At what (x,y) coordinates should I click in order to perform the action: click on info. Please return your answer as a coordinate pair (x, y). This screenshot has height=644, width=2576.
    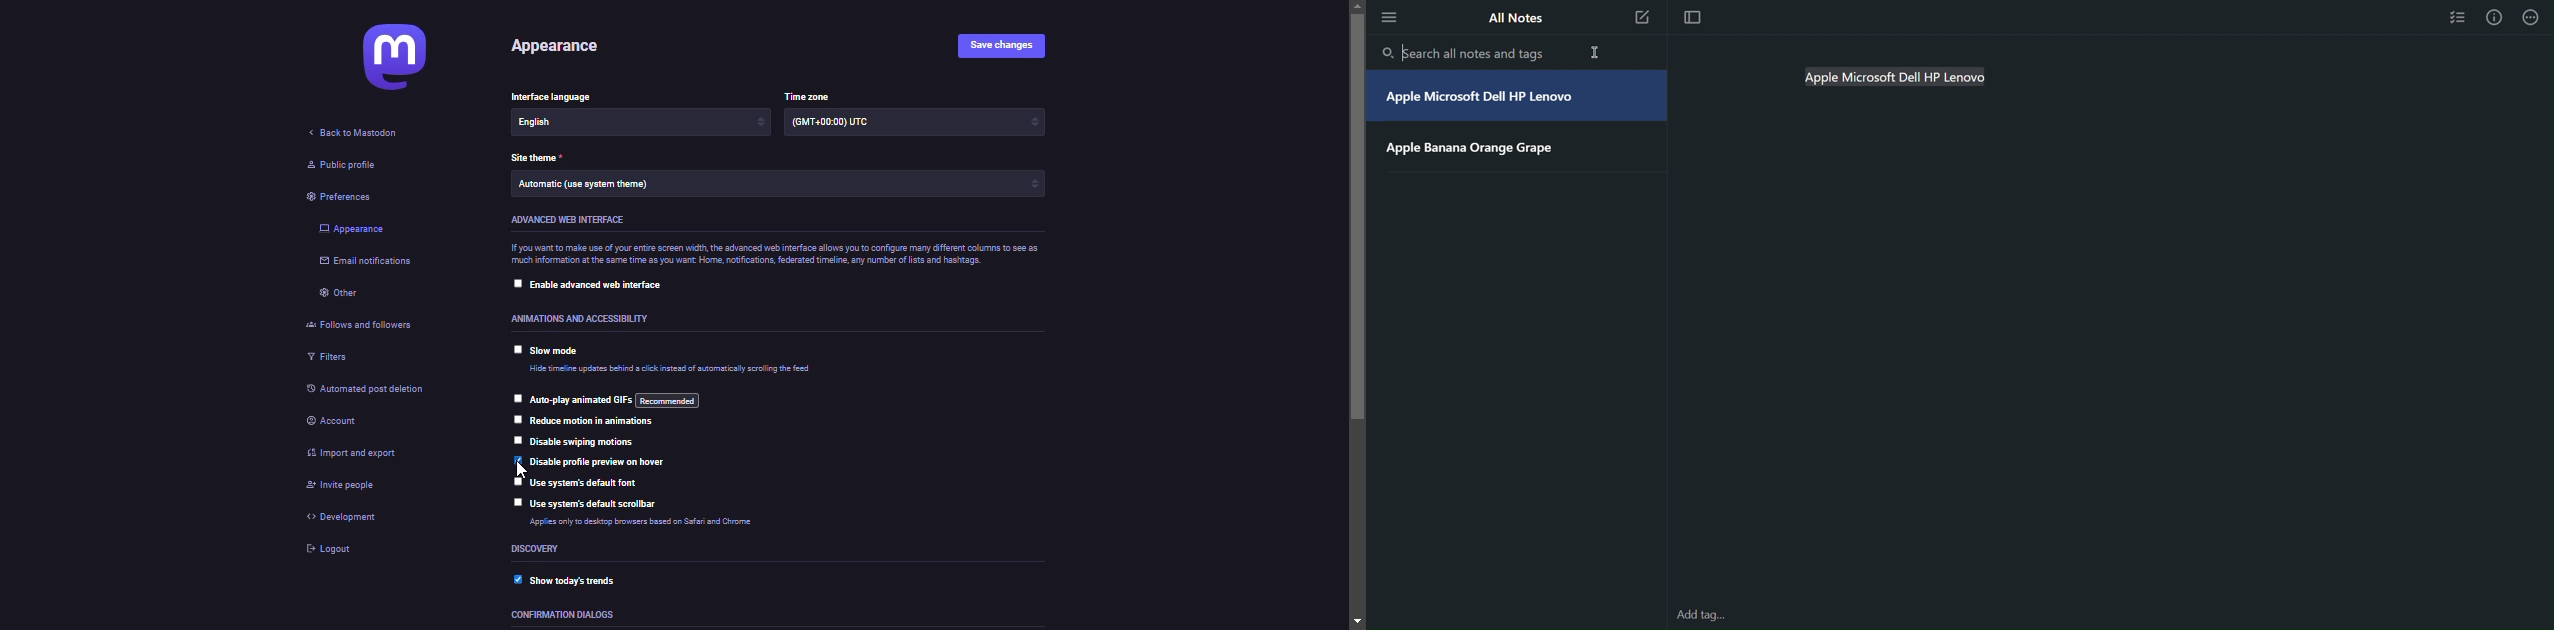
    Looking at the image, I should click on (635, 524).